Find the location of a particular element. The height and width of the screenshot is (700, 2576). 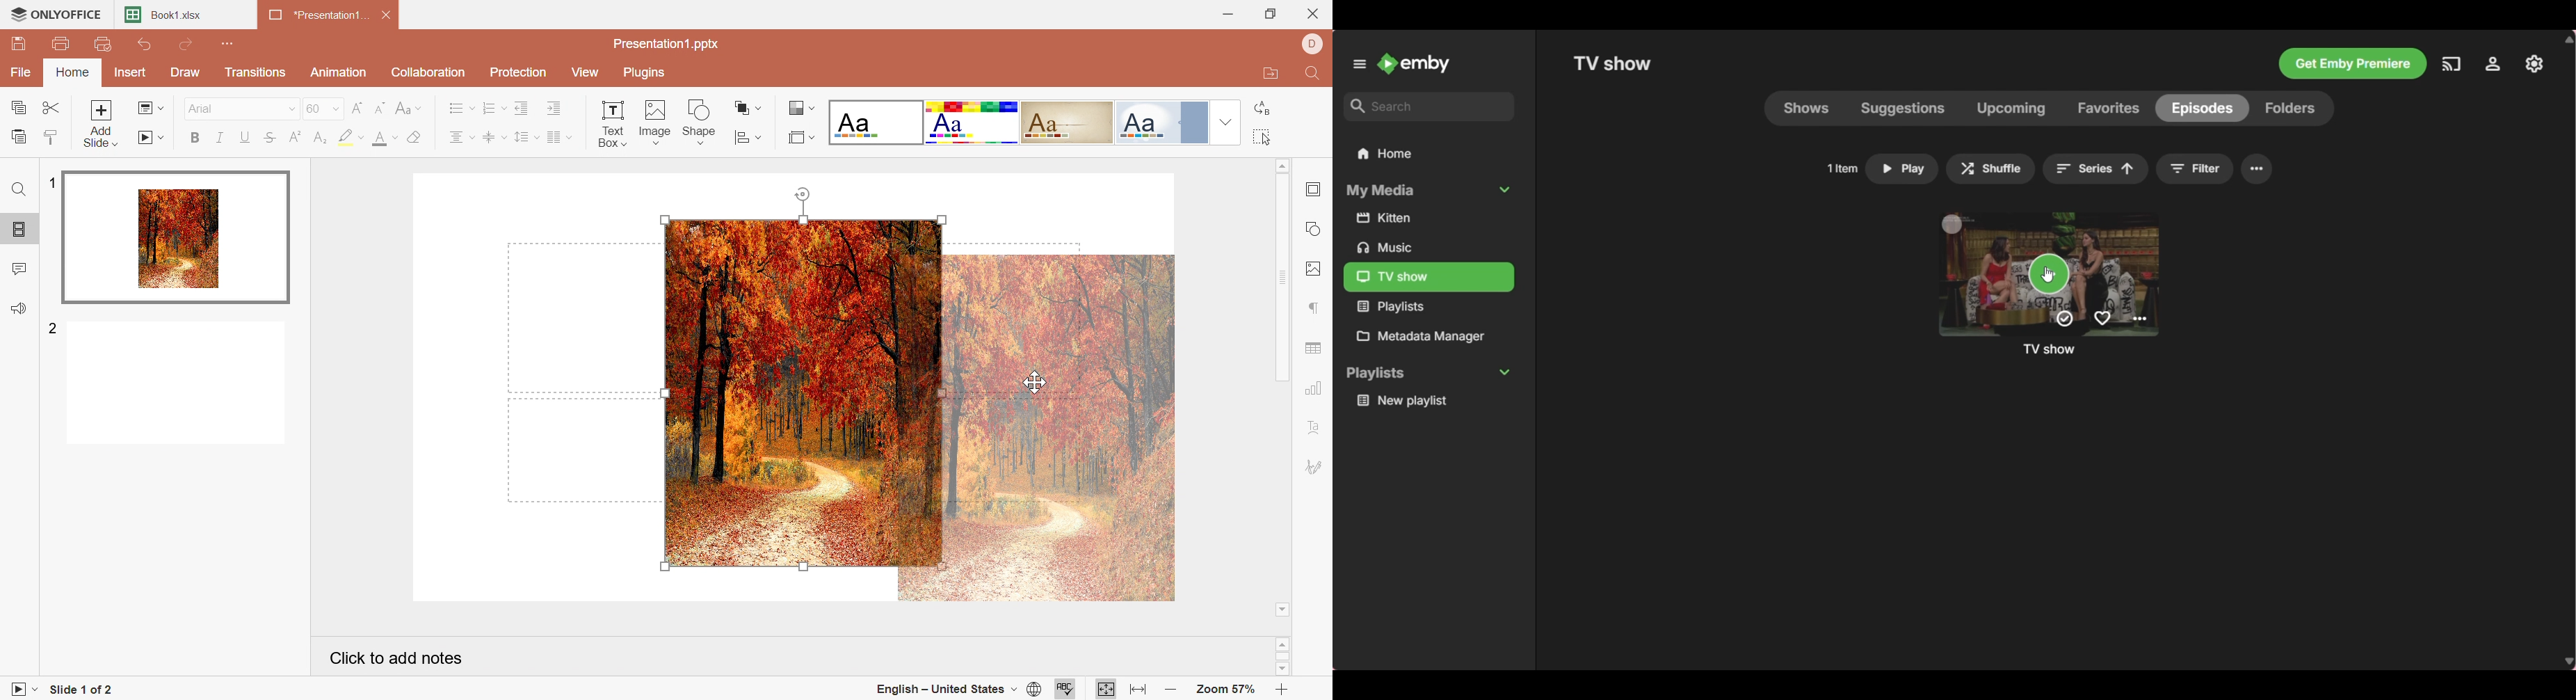

Decrement font size is located at coordinates (383, 107).